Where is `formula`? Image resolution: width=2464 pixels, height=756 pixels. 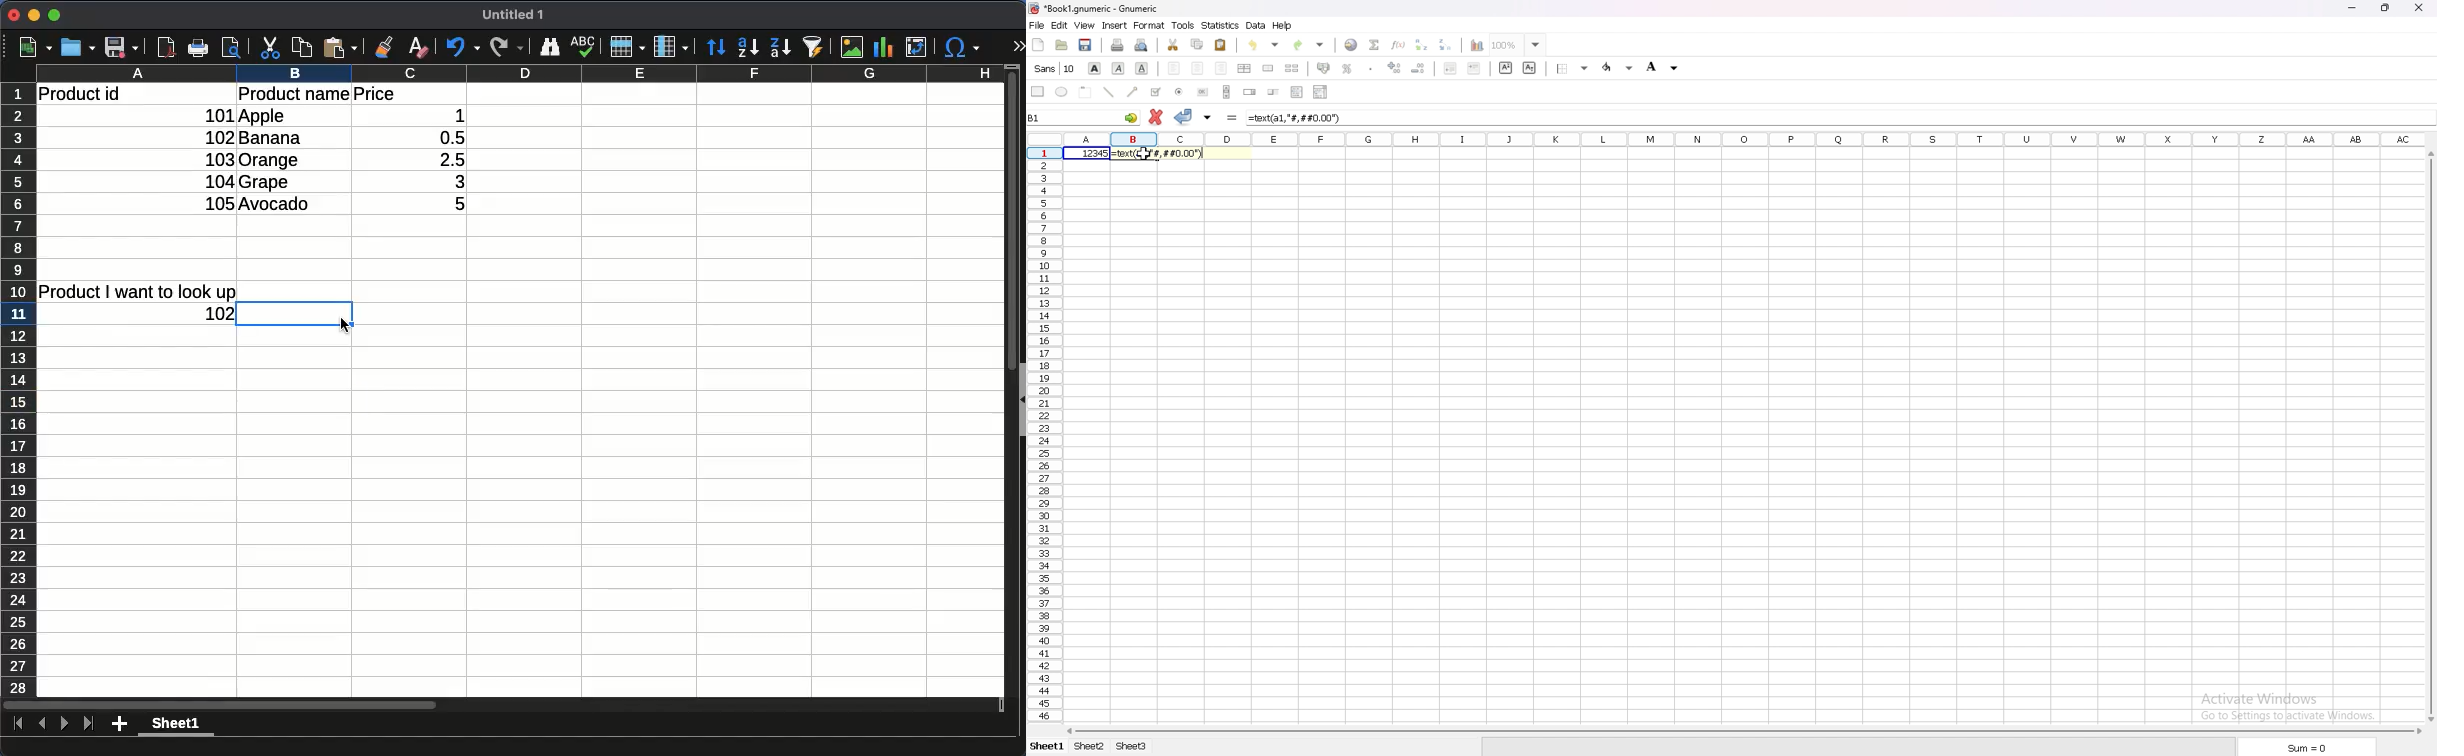
formula is located at coordinates (1300, 118).